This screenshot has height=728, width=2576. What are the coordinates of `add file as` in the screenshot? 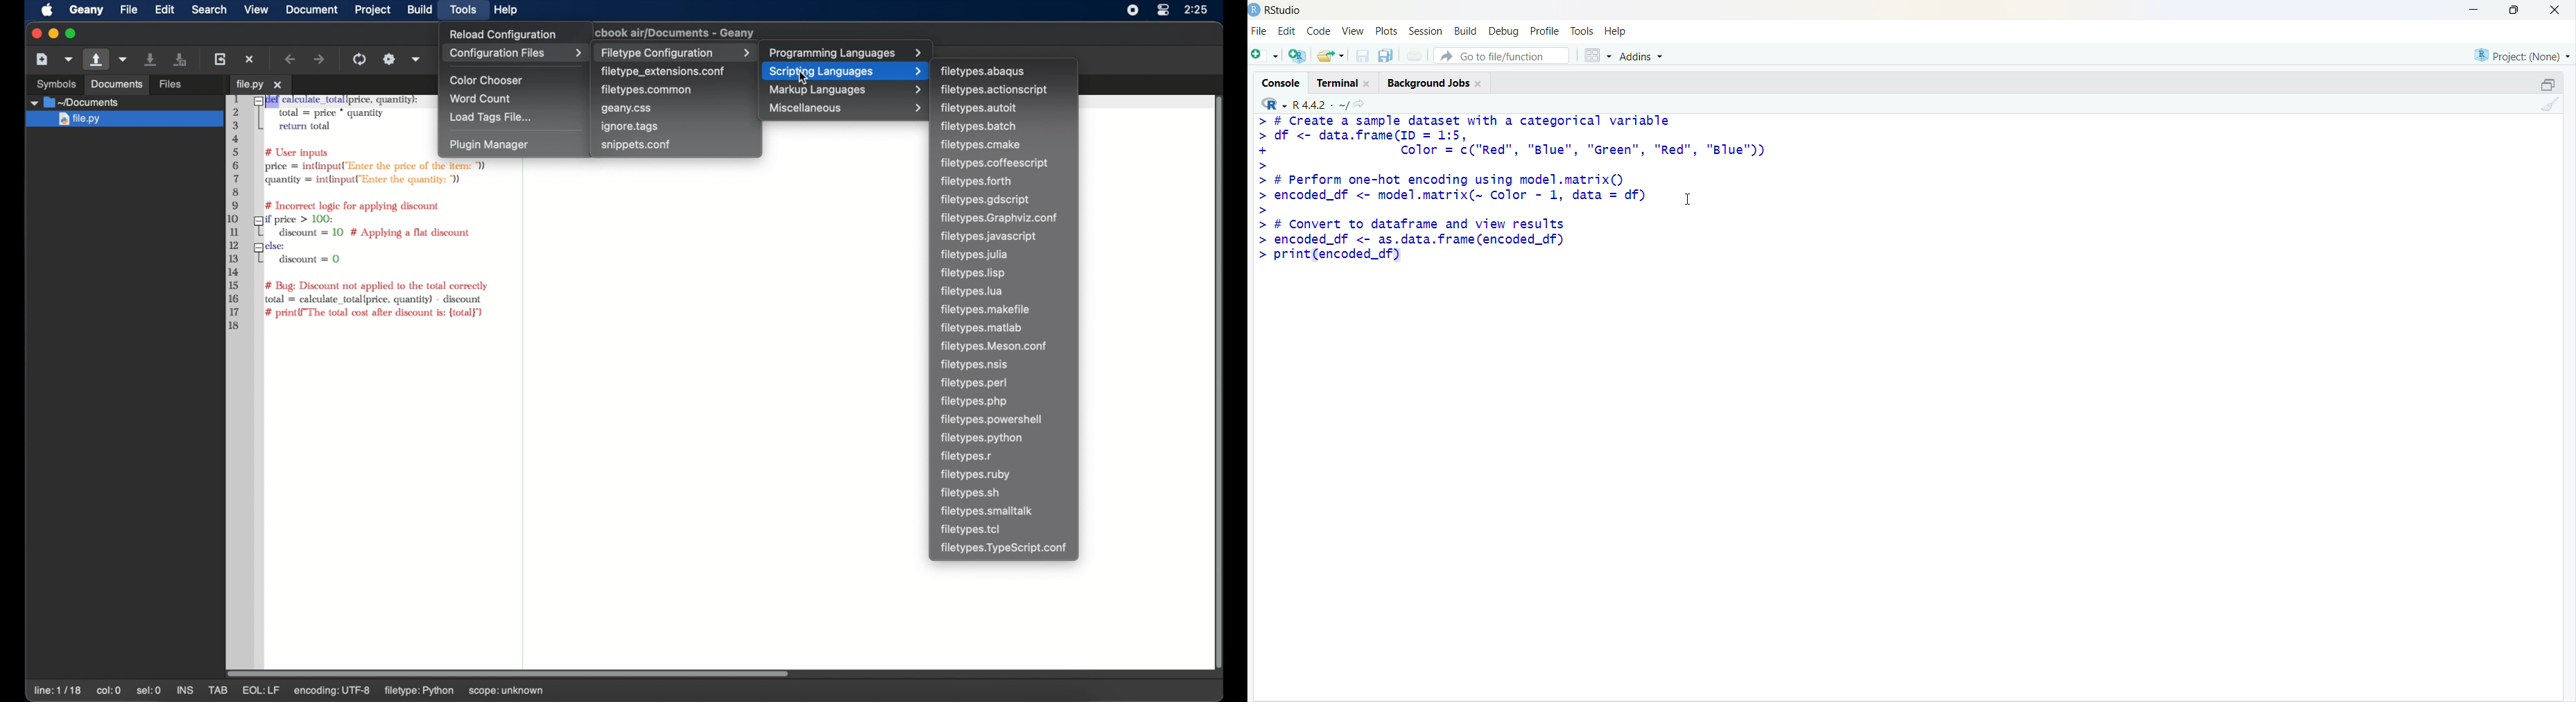 It's located at (1267, 55).